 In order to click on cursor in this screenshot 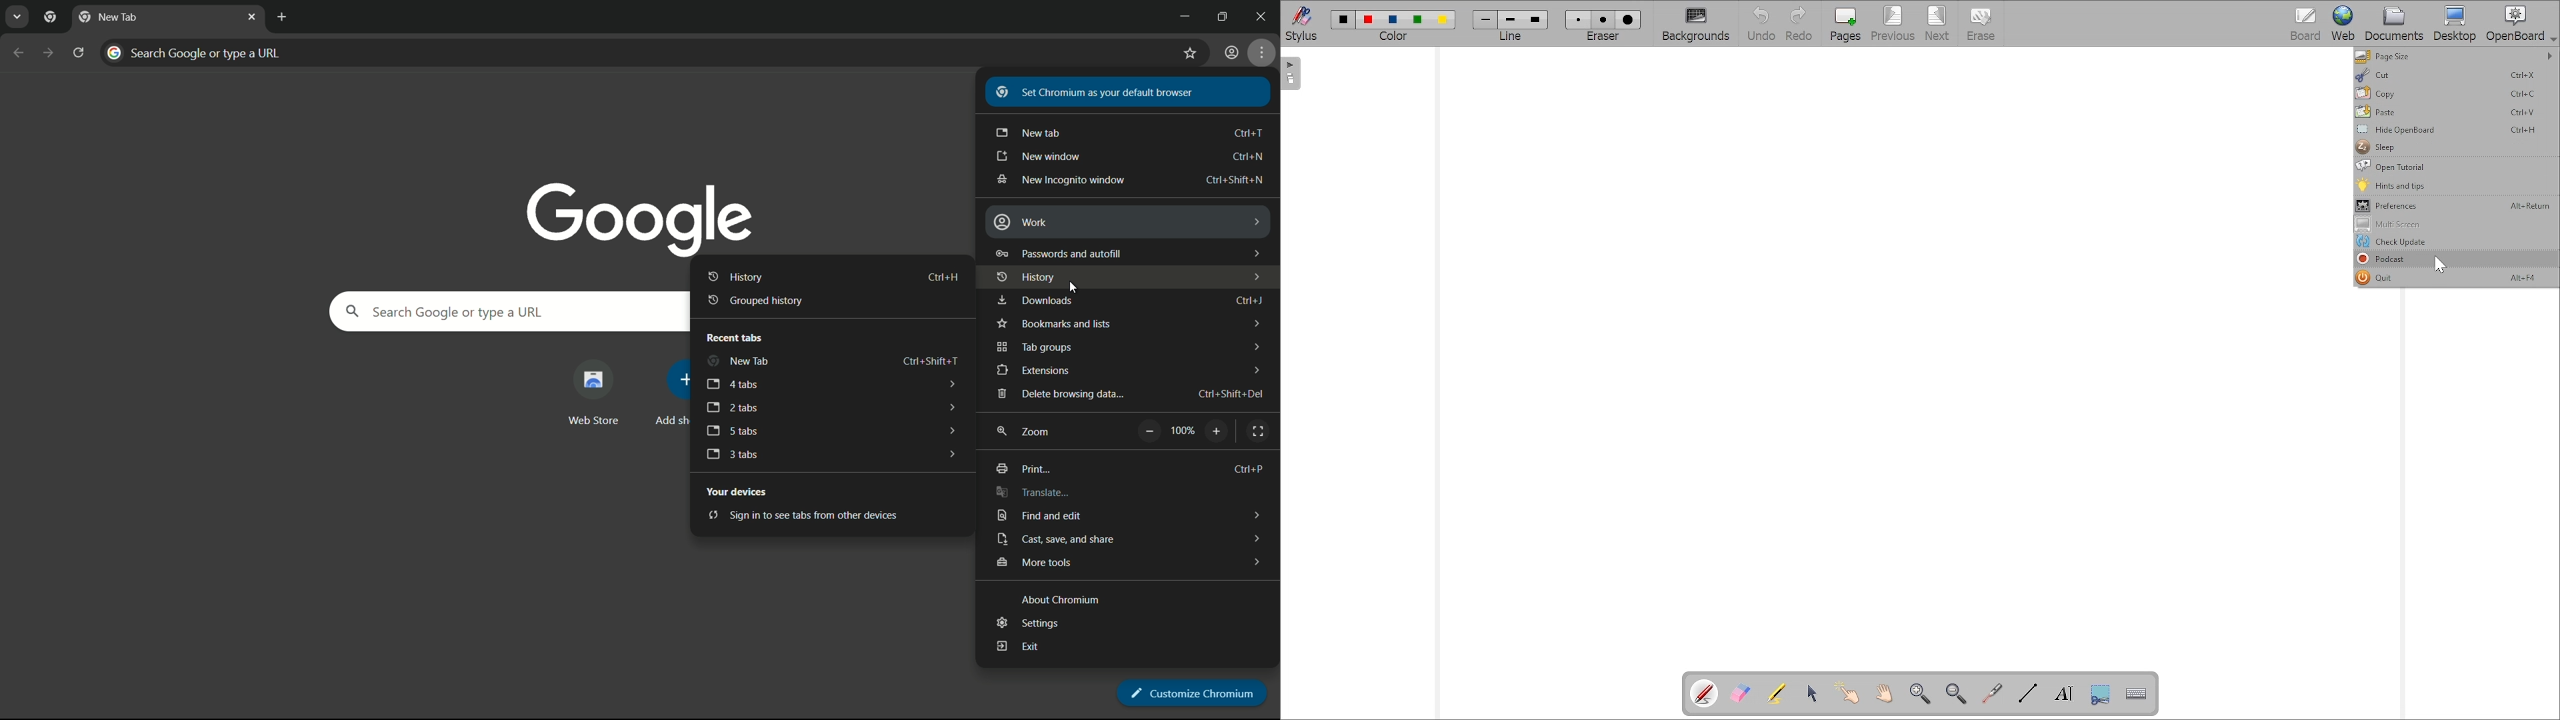, I will do `click(1075, 285)`.